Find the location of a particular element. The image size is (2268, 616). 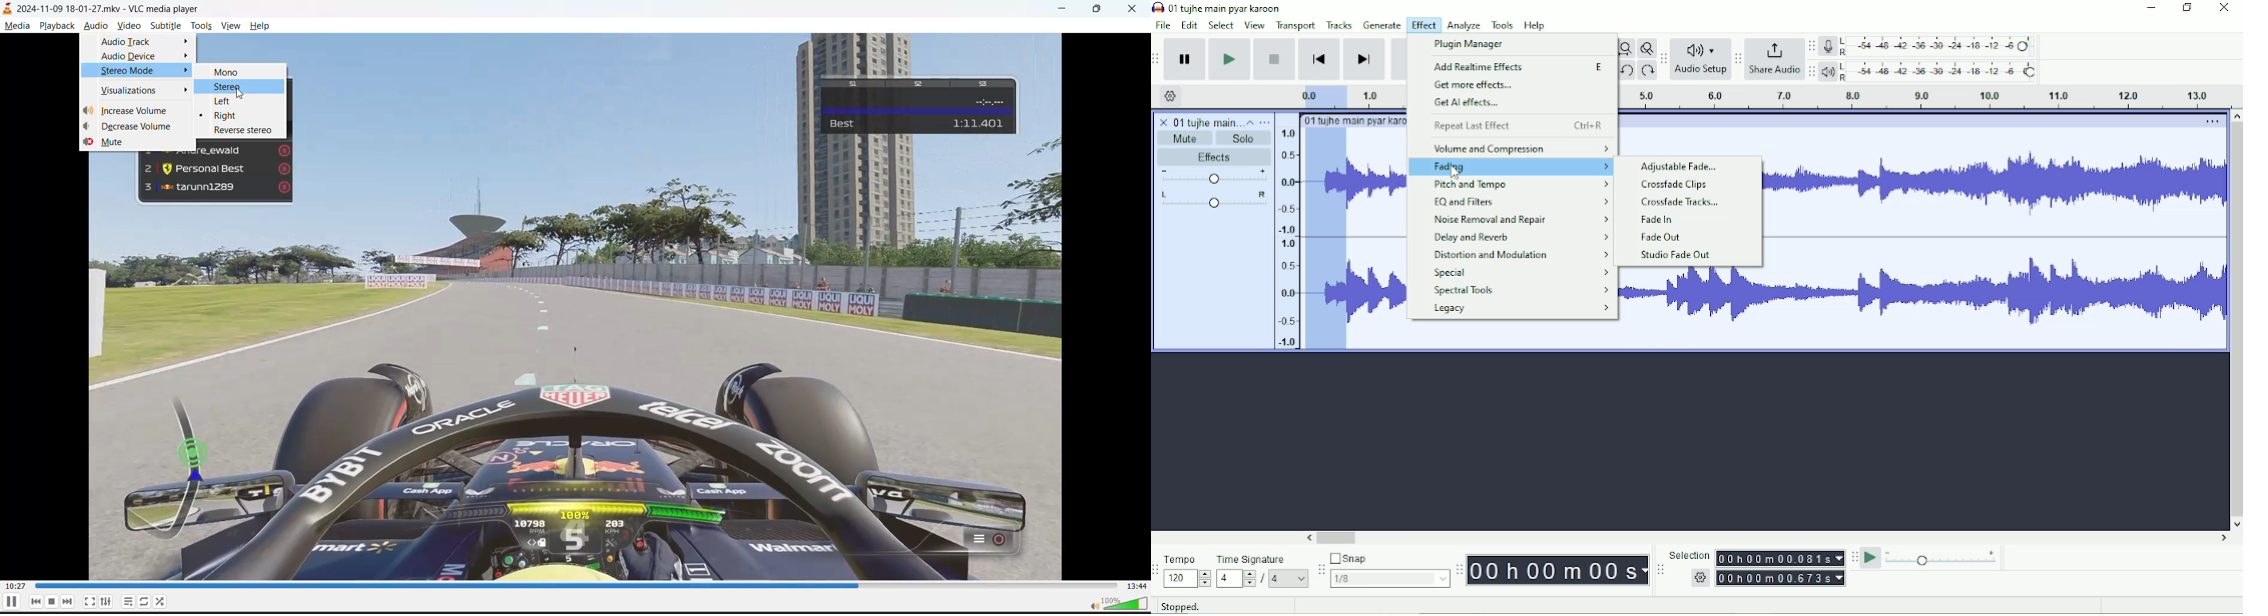

Analyze is located at coordinates (1465, 26).